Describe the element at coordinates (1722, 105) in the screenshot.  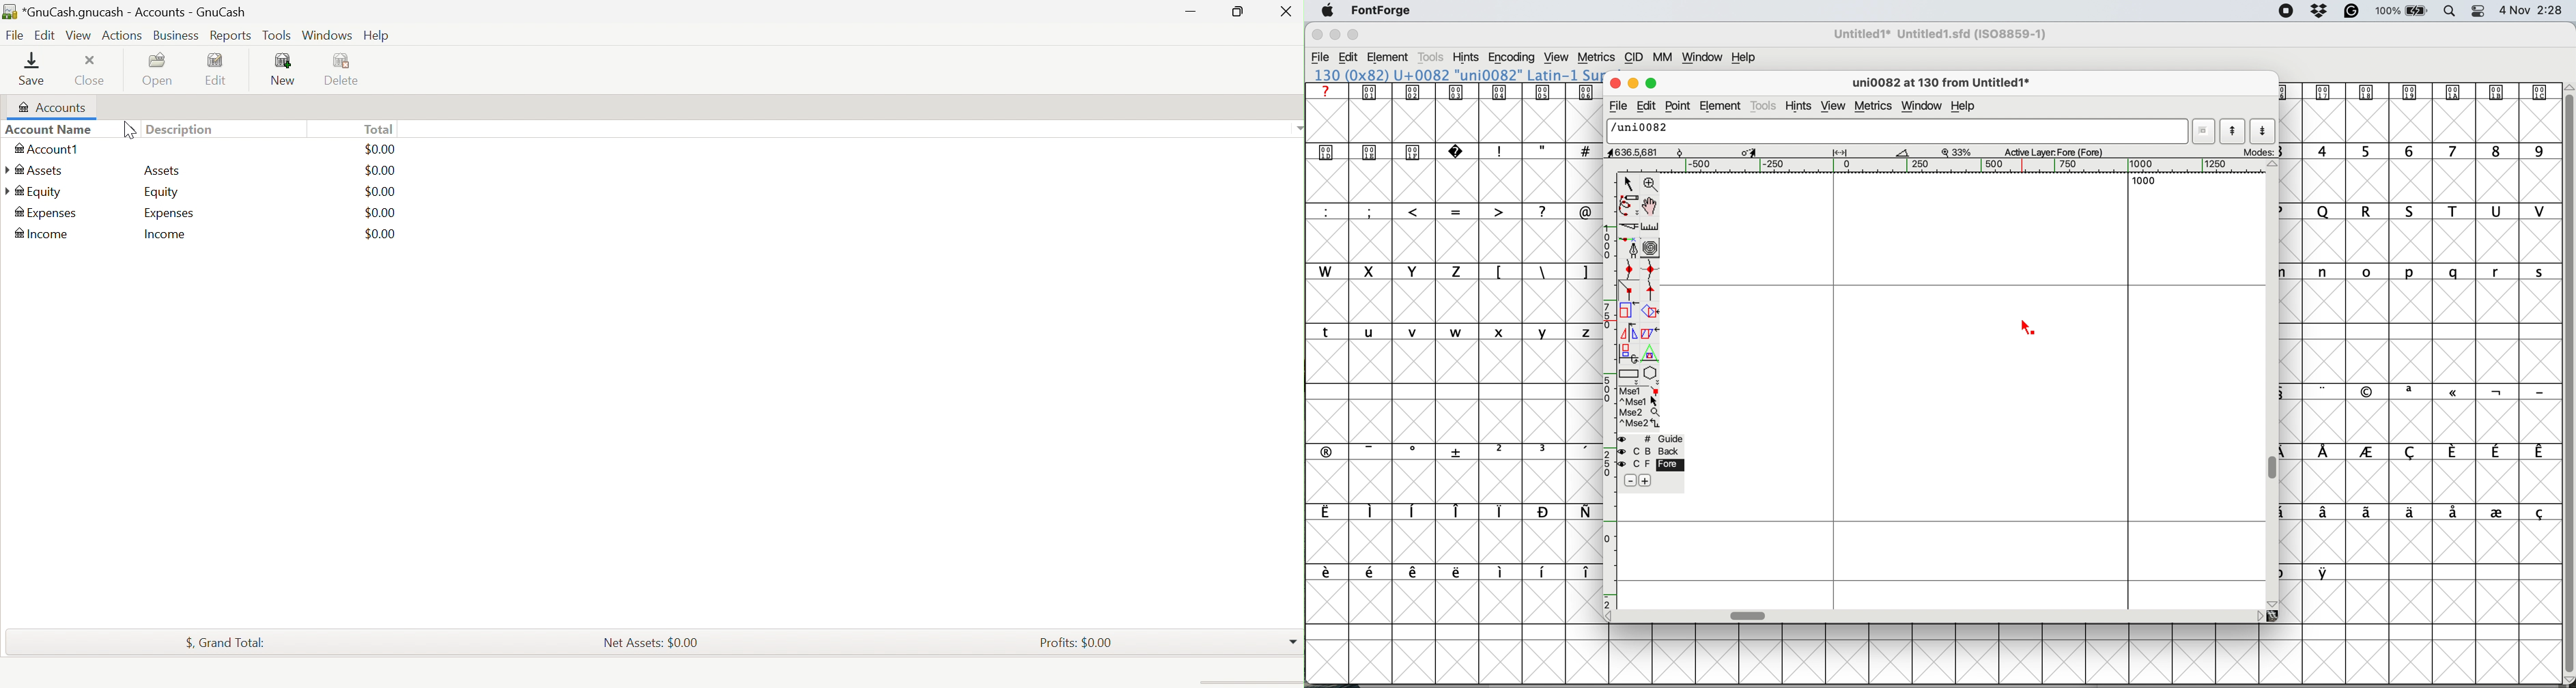
I see `element` at that location.